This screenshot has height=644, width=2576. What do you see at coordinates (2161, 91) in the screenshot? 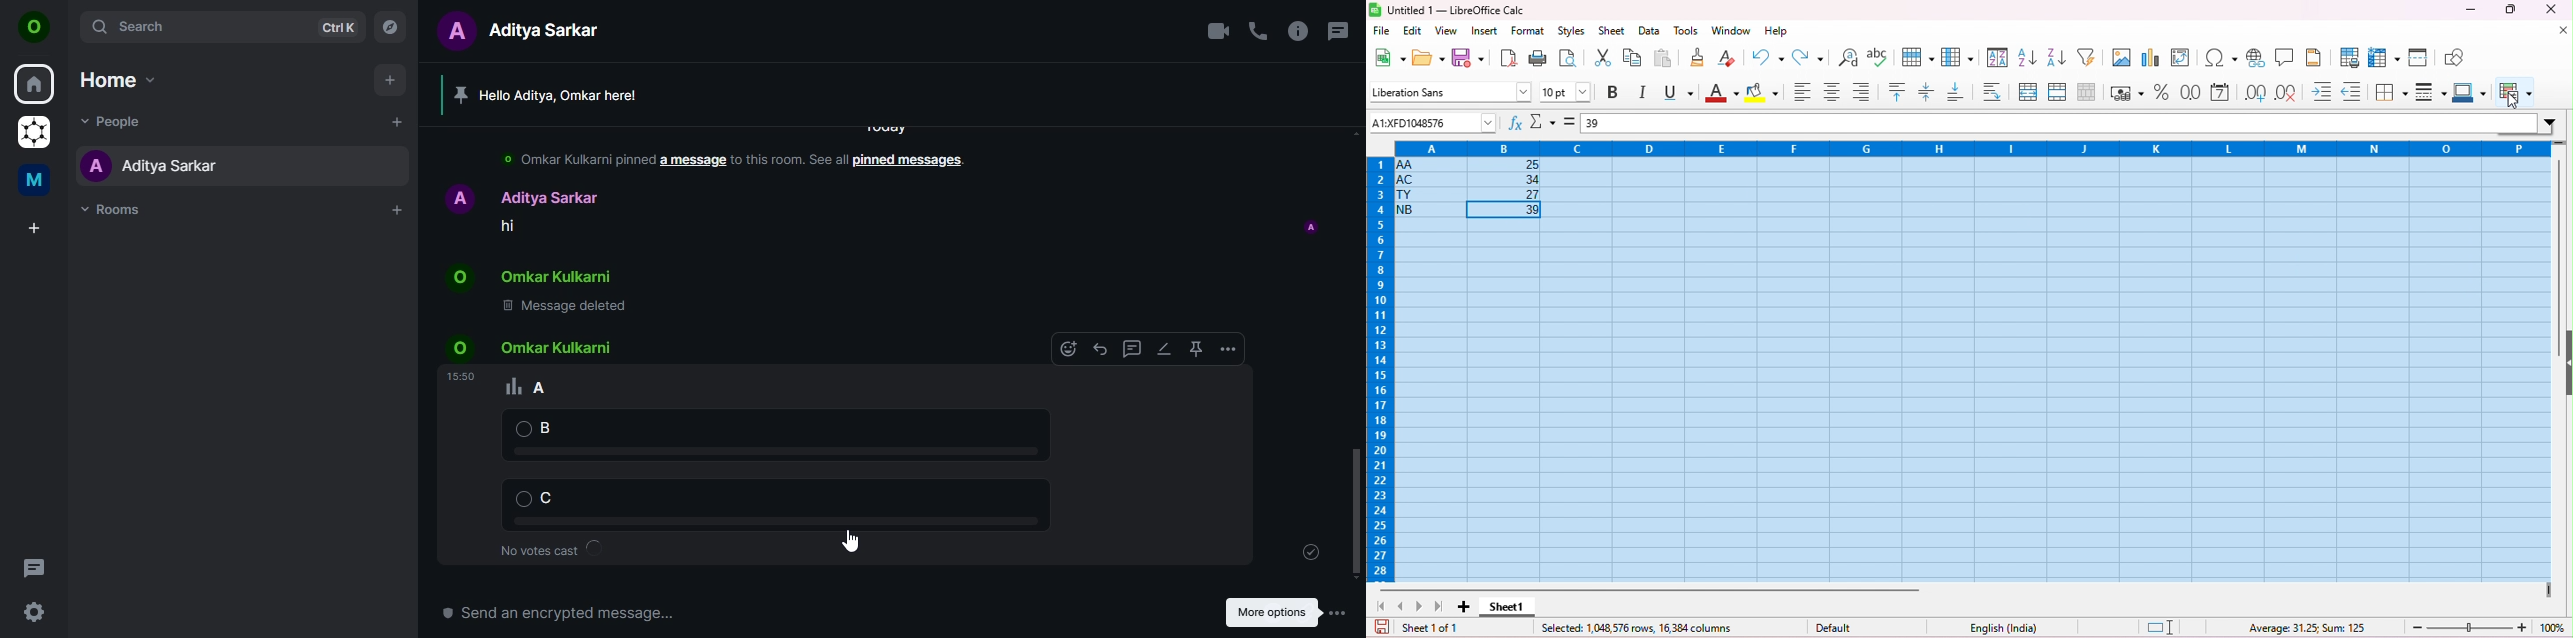
I see `format as percent` at bounding box center [2161, 91].